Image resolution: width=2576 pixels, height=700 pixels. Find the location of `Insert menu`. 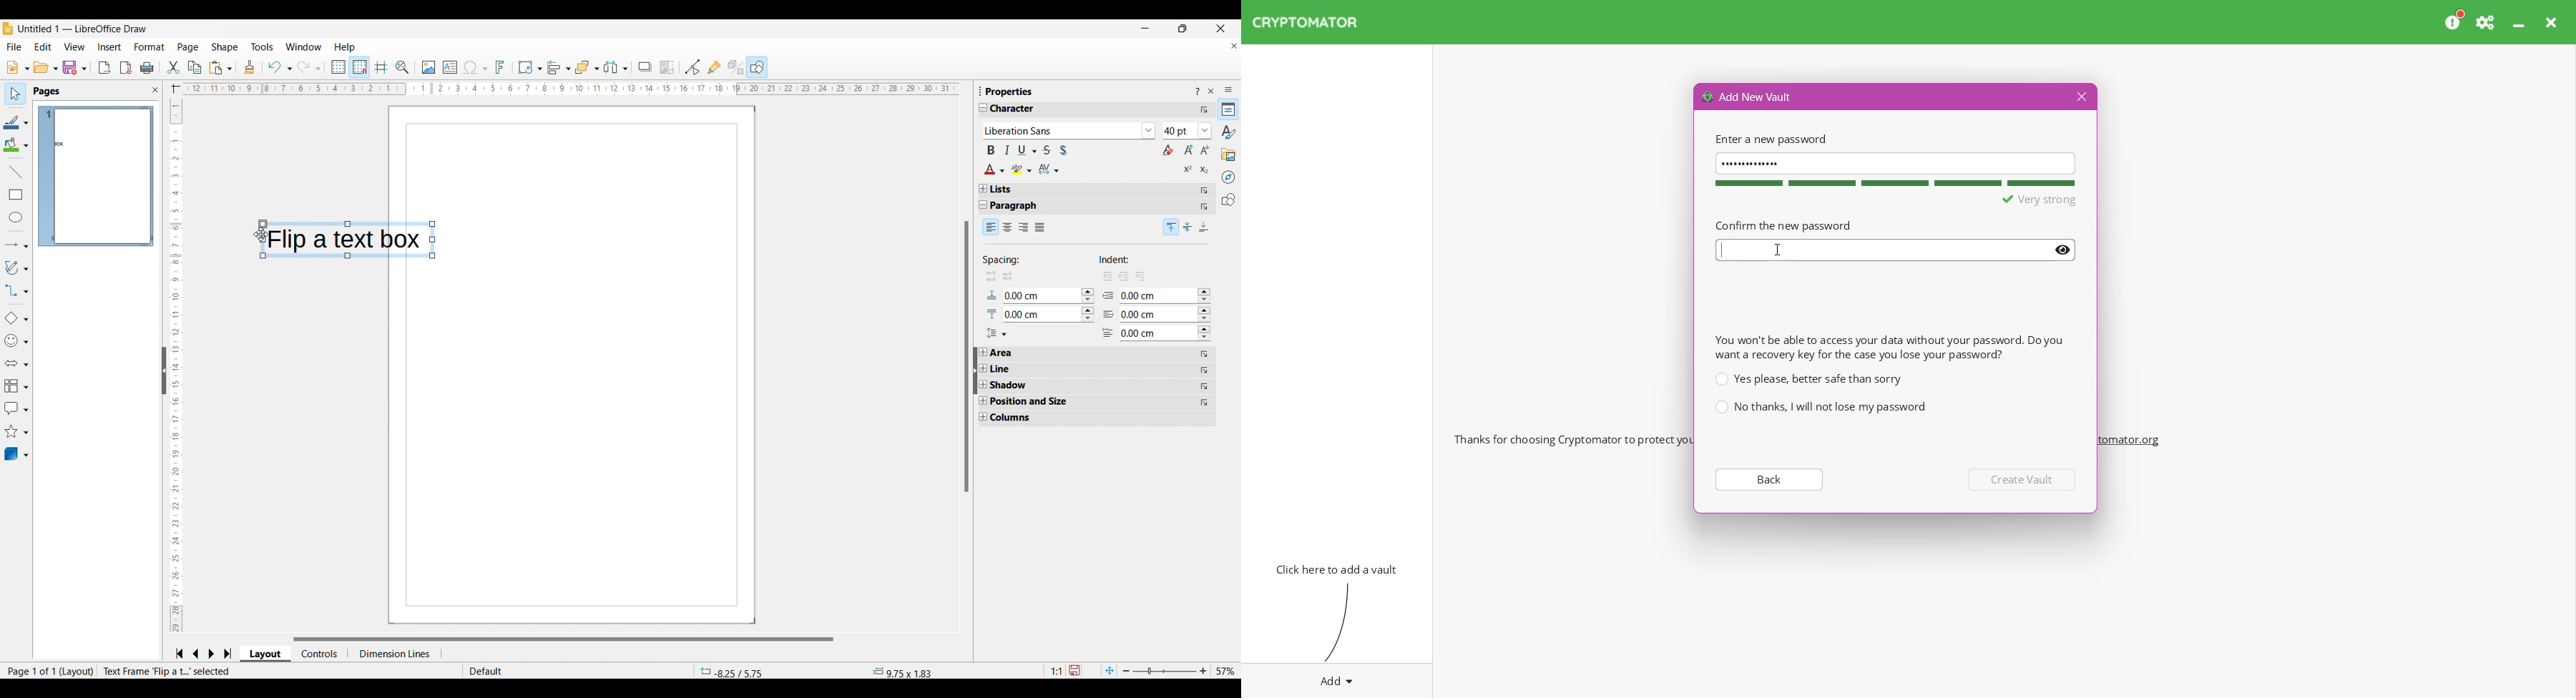

Insert menu is located at coordinates (110, 47).